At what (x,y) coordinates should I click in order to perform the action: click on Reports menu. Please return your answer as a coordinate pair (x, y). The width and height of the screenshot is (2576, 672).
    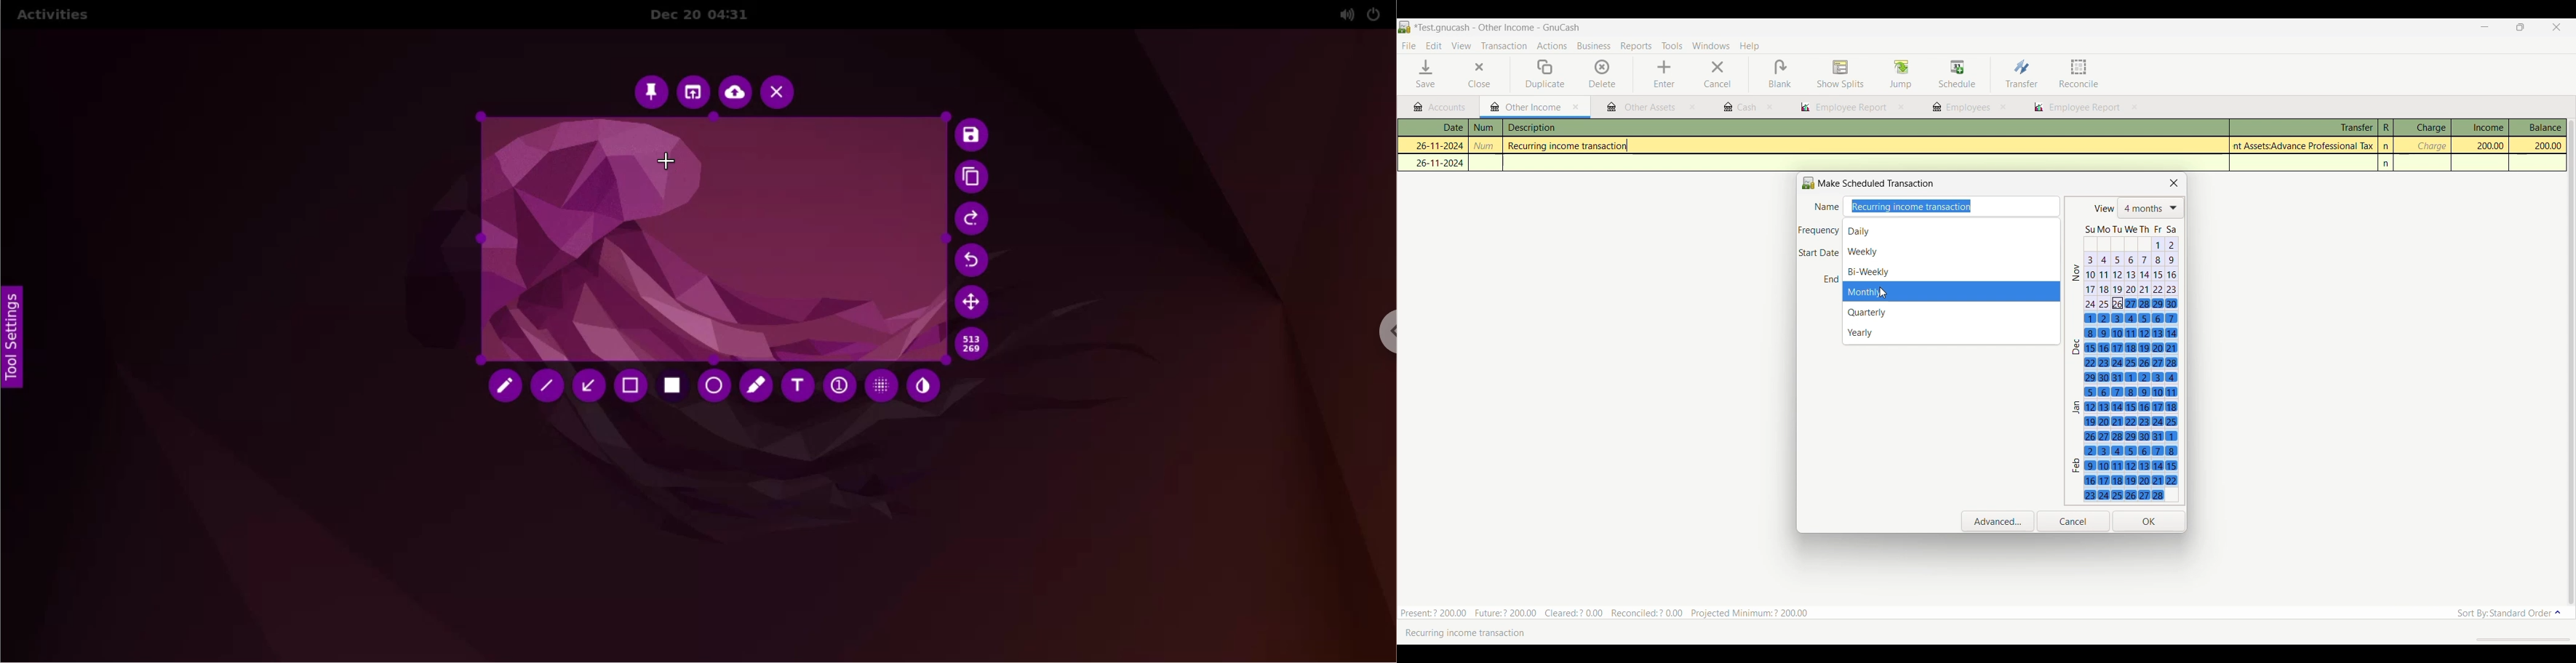
    Looking at the image, I should click on (1637, 46).